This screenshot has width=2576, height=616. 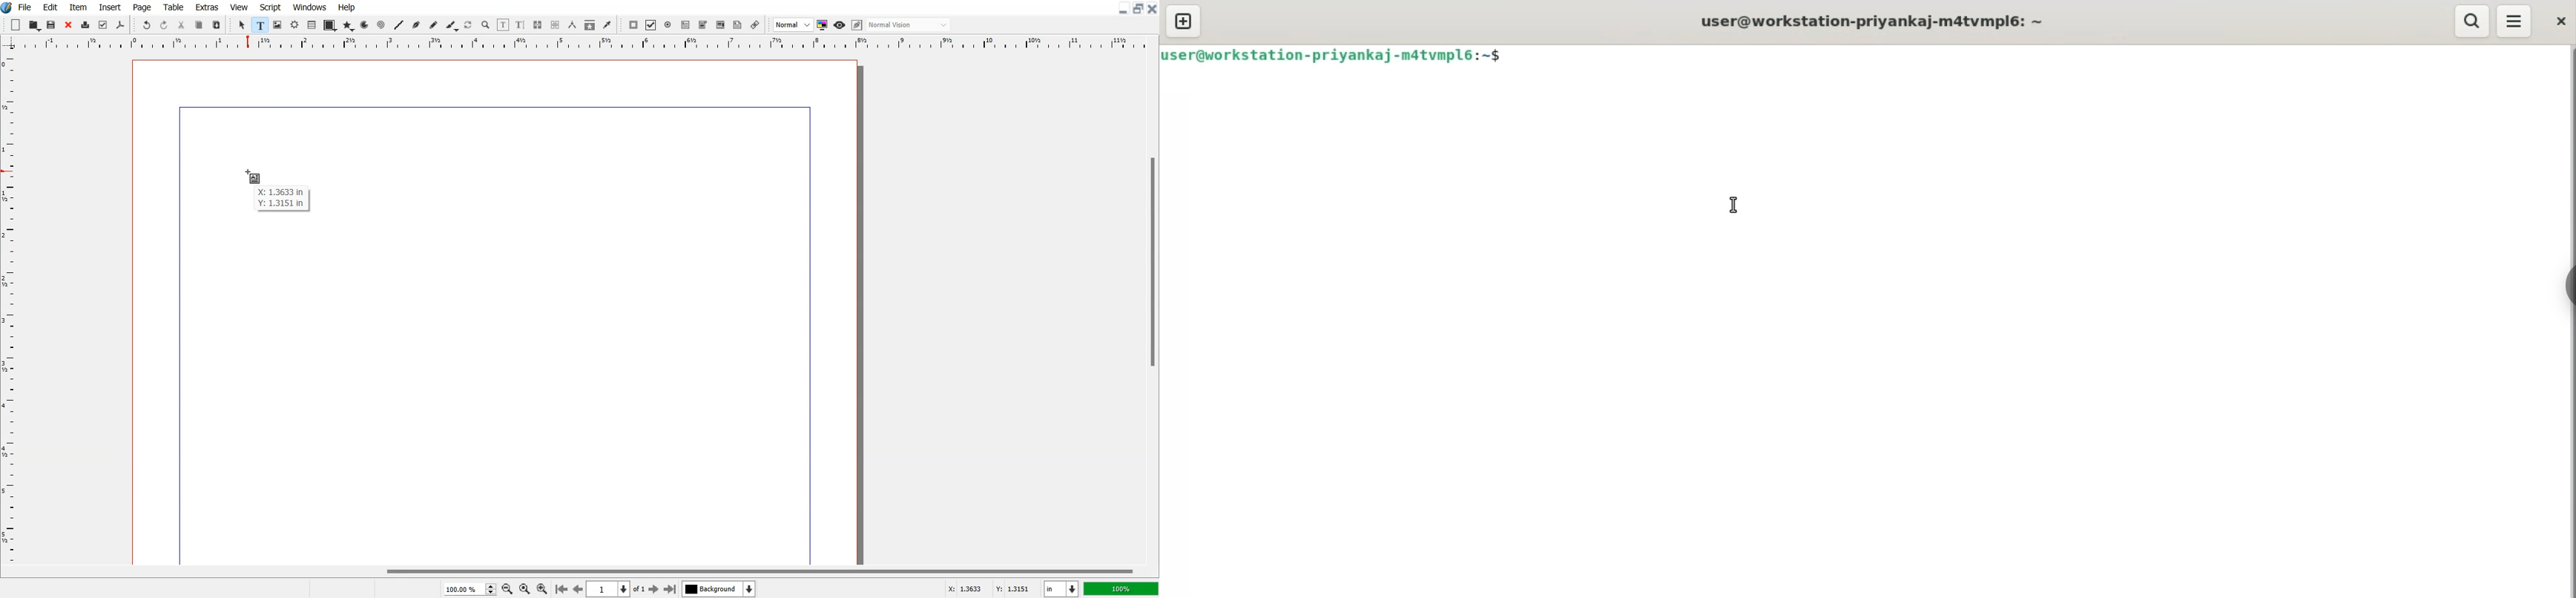 What do you see at coordinates (295, 24) in the screenshot?
I see `Render frame` at bounding box center [295, 24].